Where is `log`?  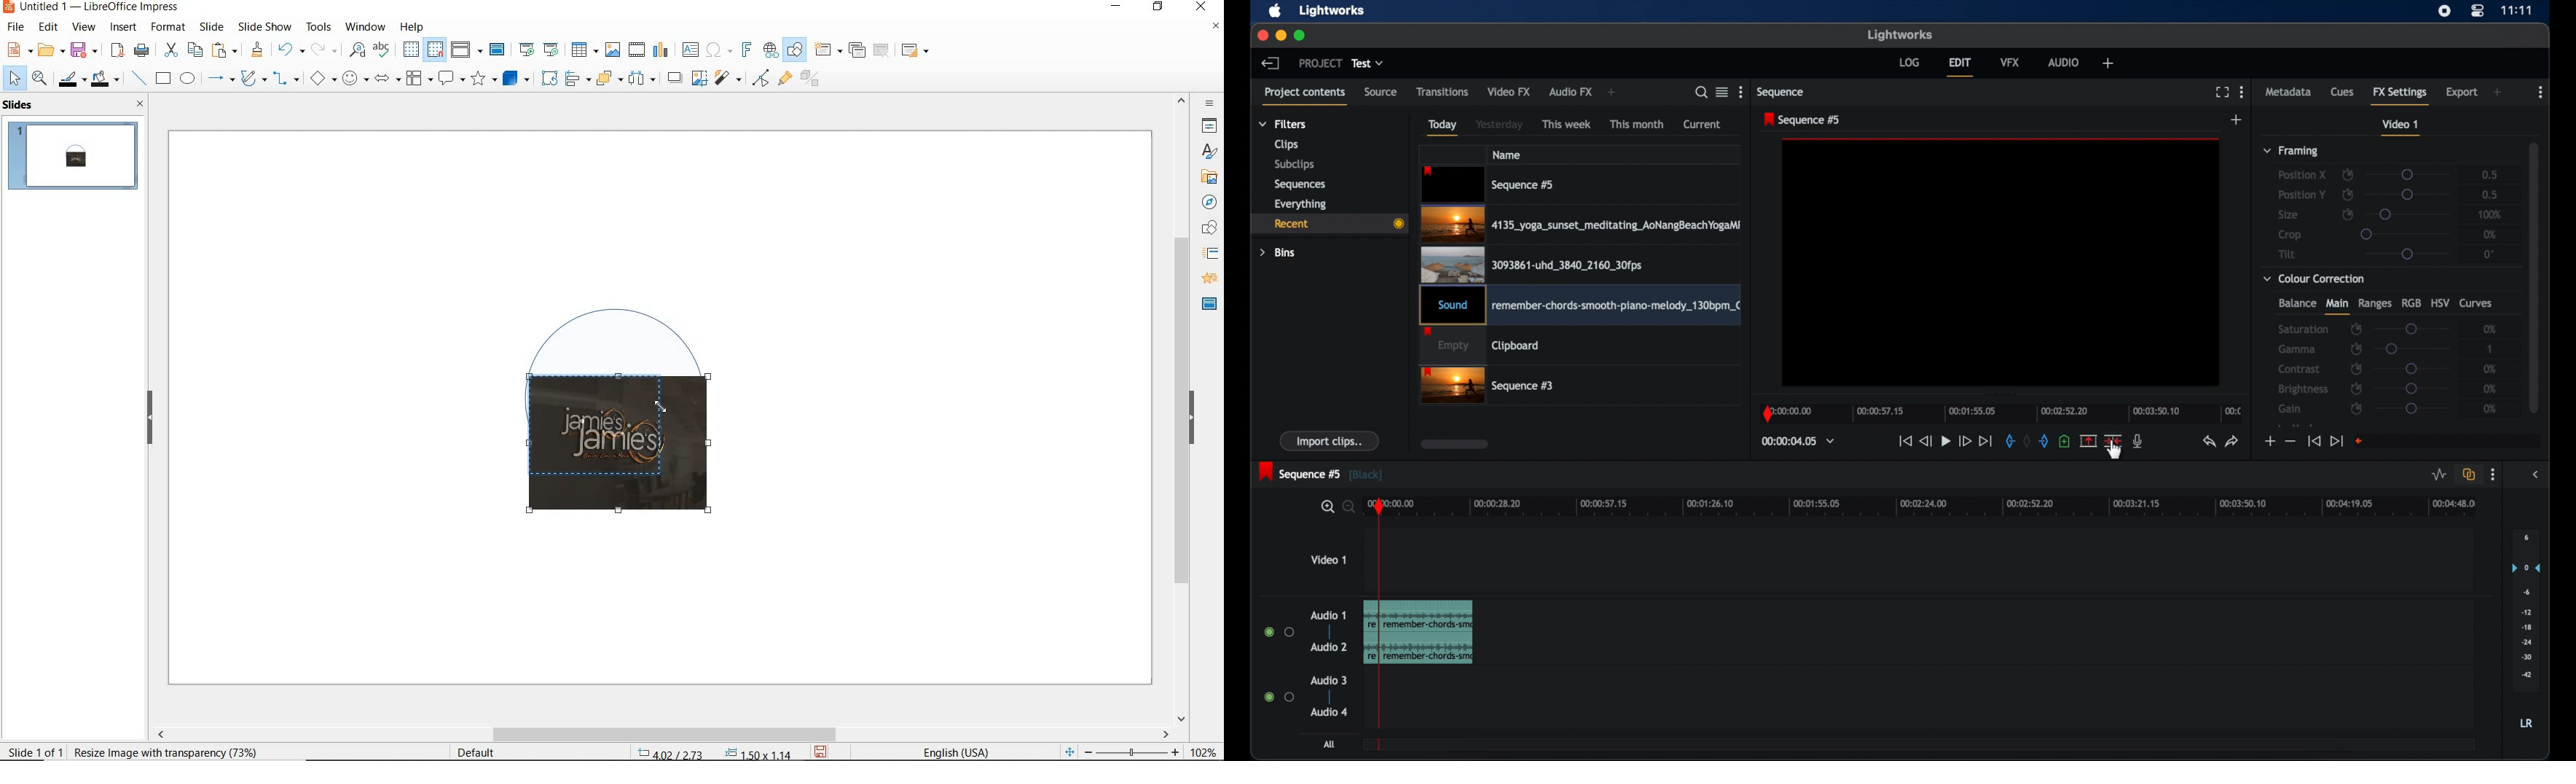
log is located at coordinates (1909, 63).